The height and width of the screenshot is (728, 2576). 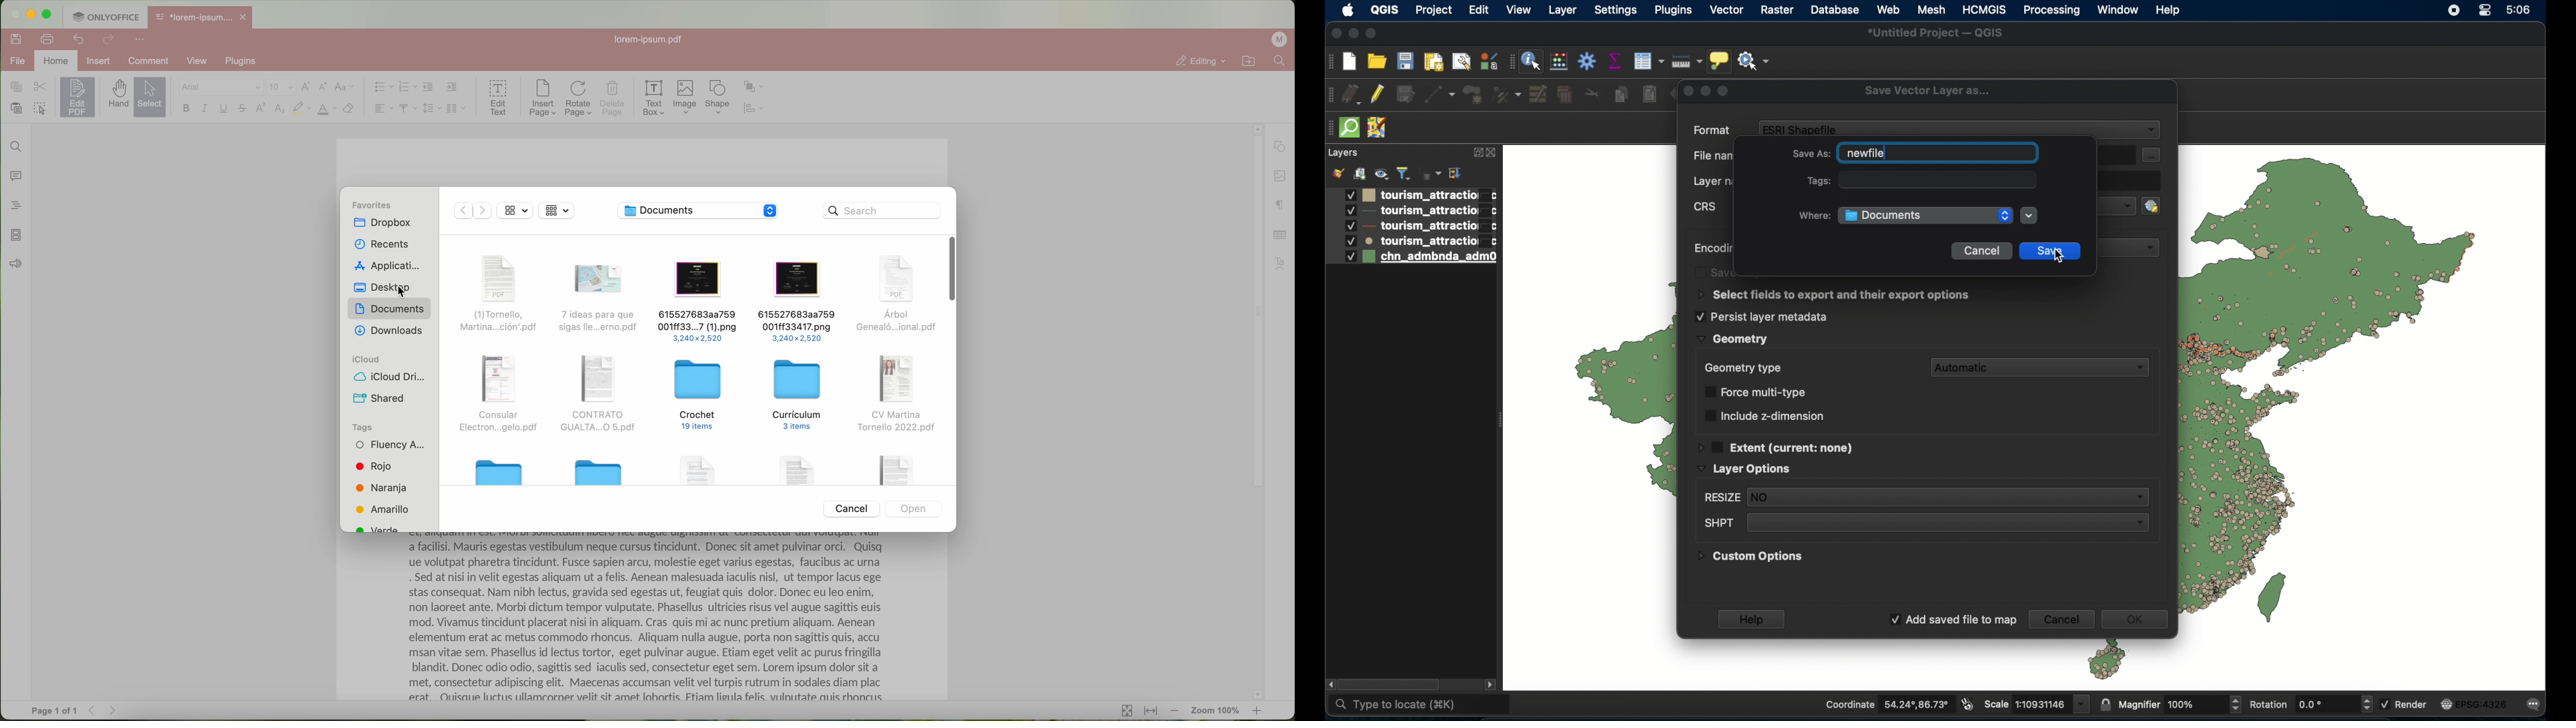 What do you see at coordinates (1742, 367) in the screenshot?
I see `geometry type` at bounding box center [1742, 367].